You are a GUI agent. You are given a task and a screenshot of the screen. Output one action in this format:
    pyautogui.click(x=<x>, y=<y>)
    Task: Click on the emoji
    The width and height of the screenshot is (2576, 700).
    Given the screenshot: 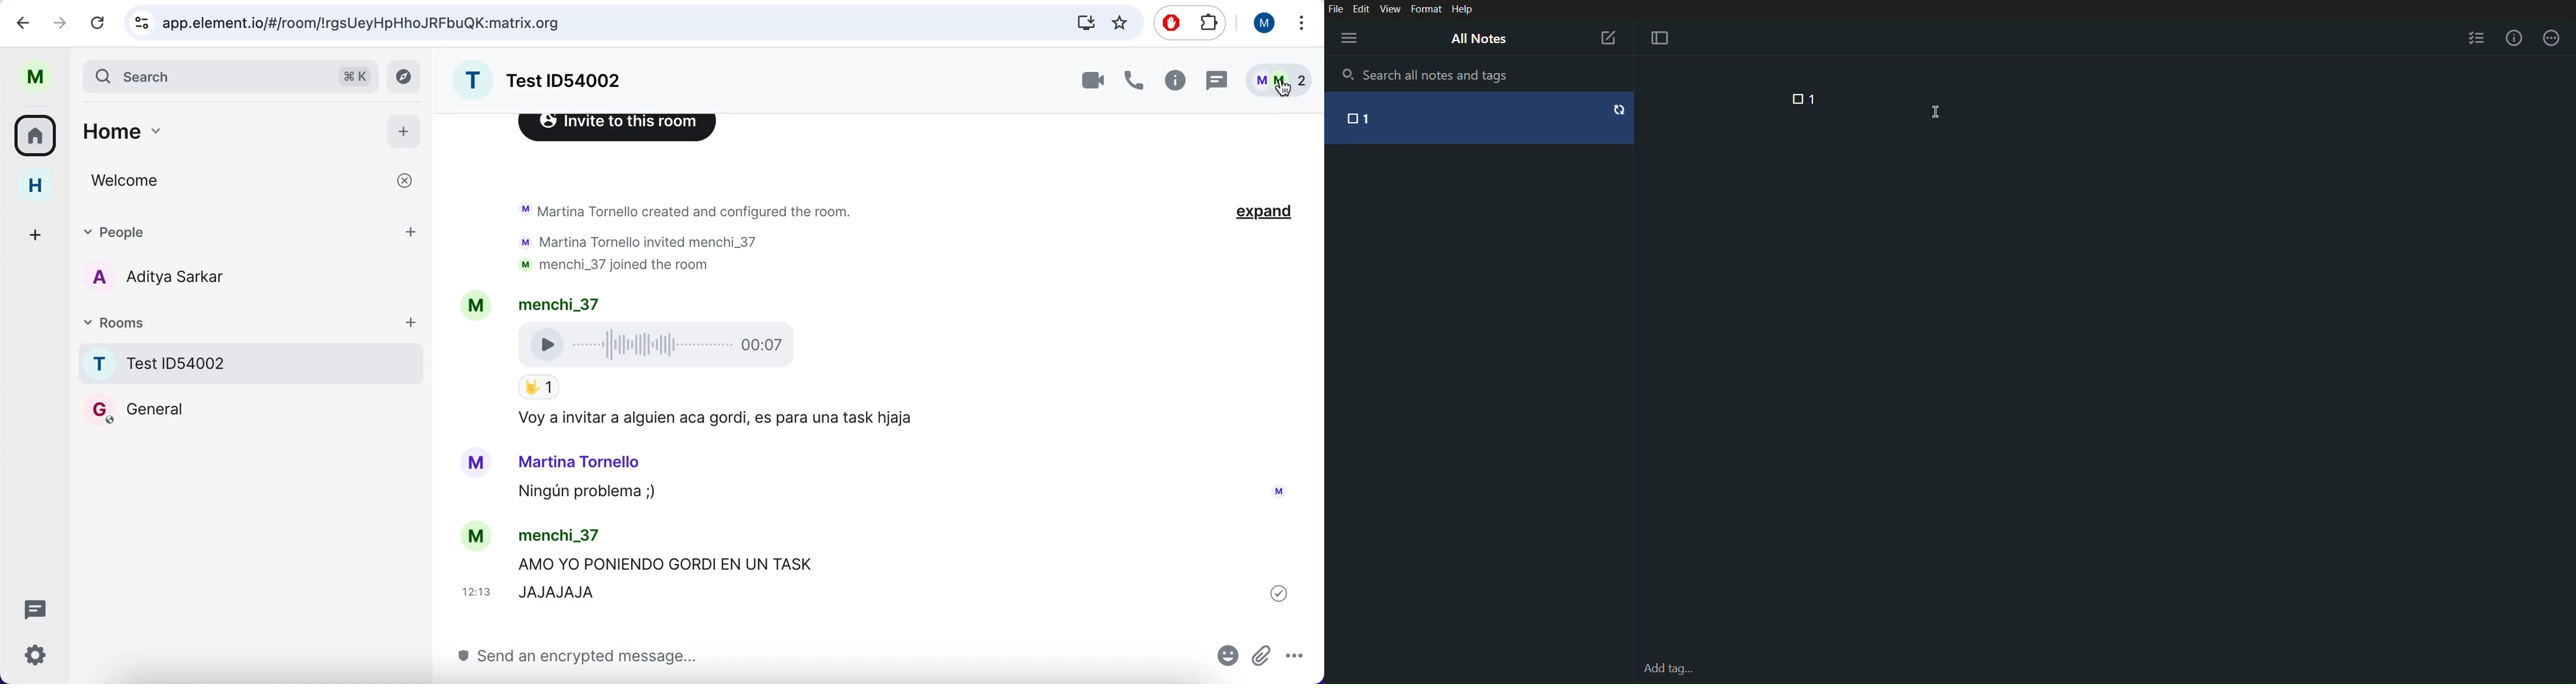 What is the action you would take?
    pyautogui.click(x=1222, y=657)
    